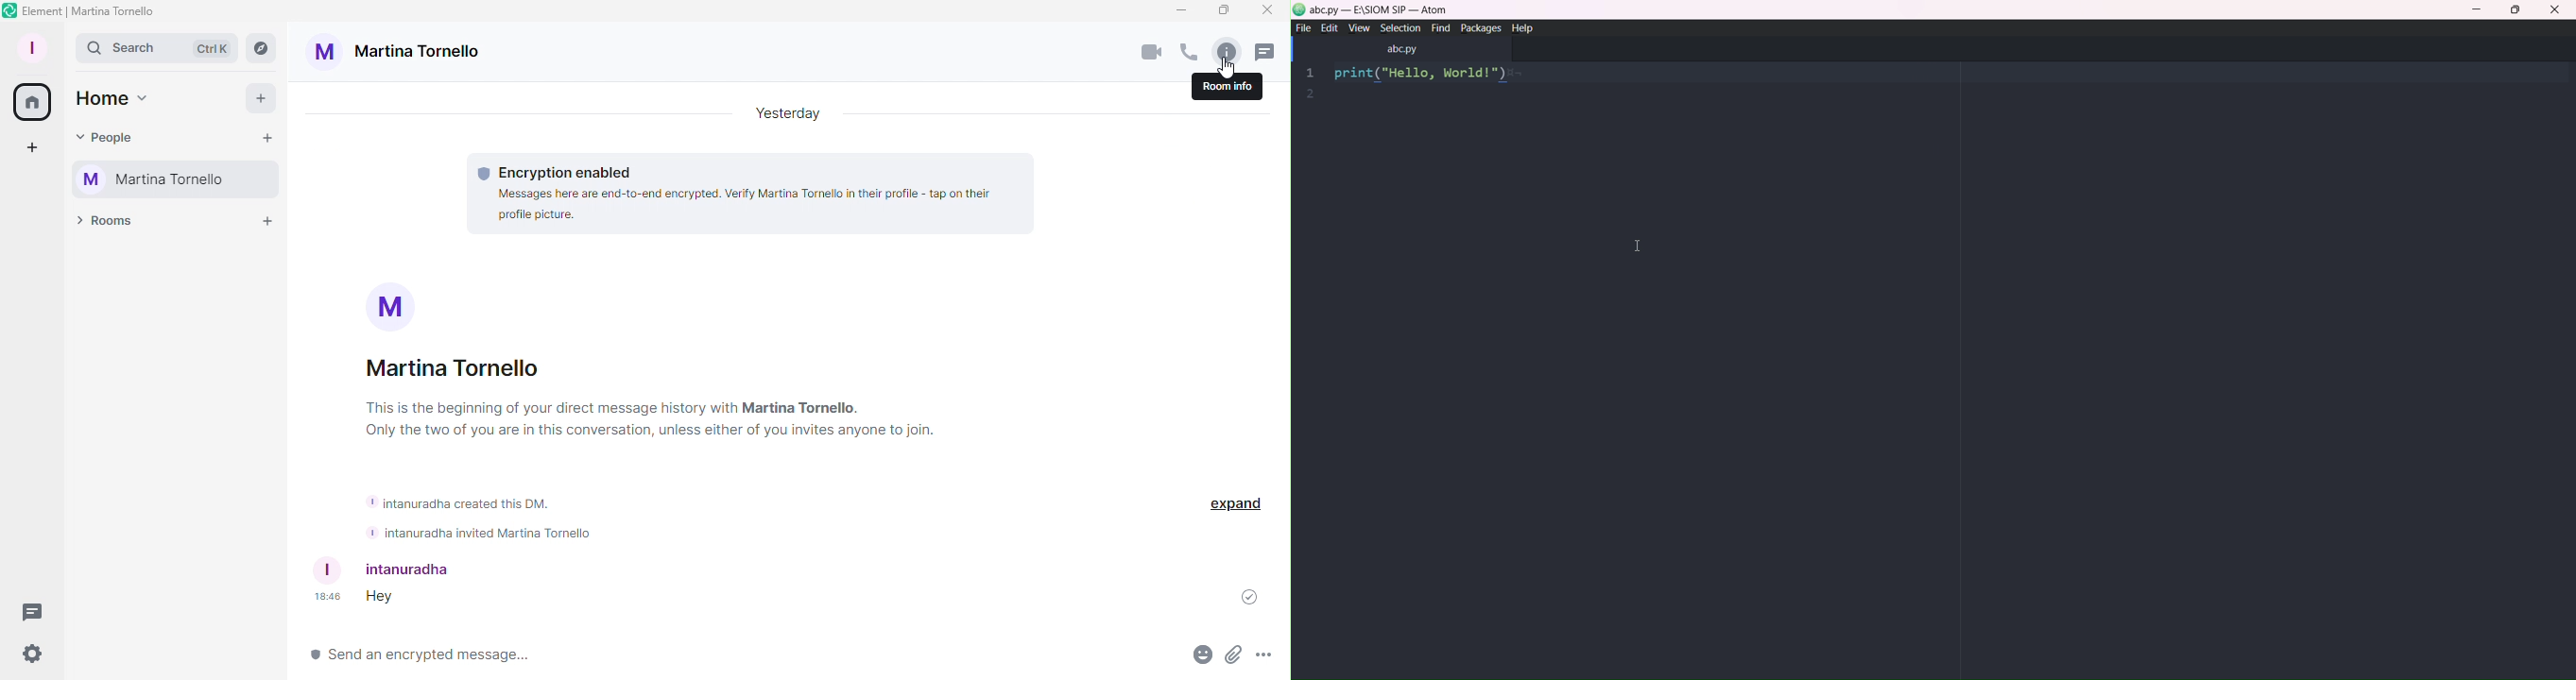  Describe the element at coordinates (1241, 600) in the screenshot. I see `Message sent` at that location.